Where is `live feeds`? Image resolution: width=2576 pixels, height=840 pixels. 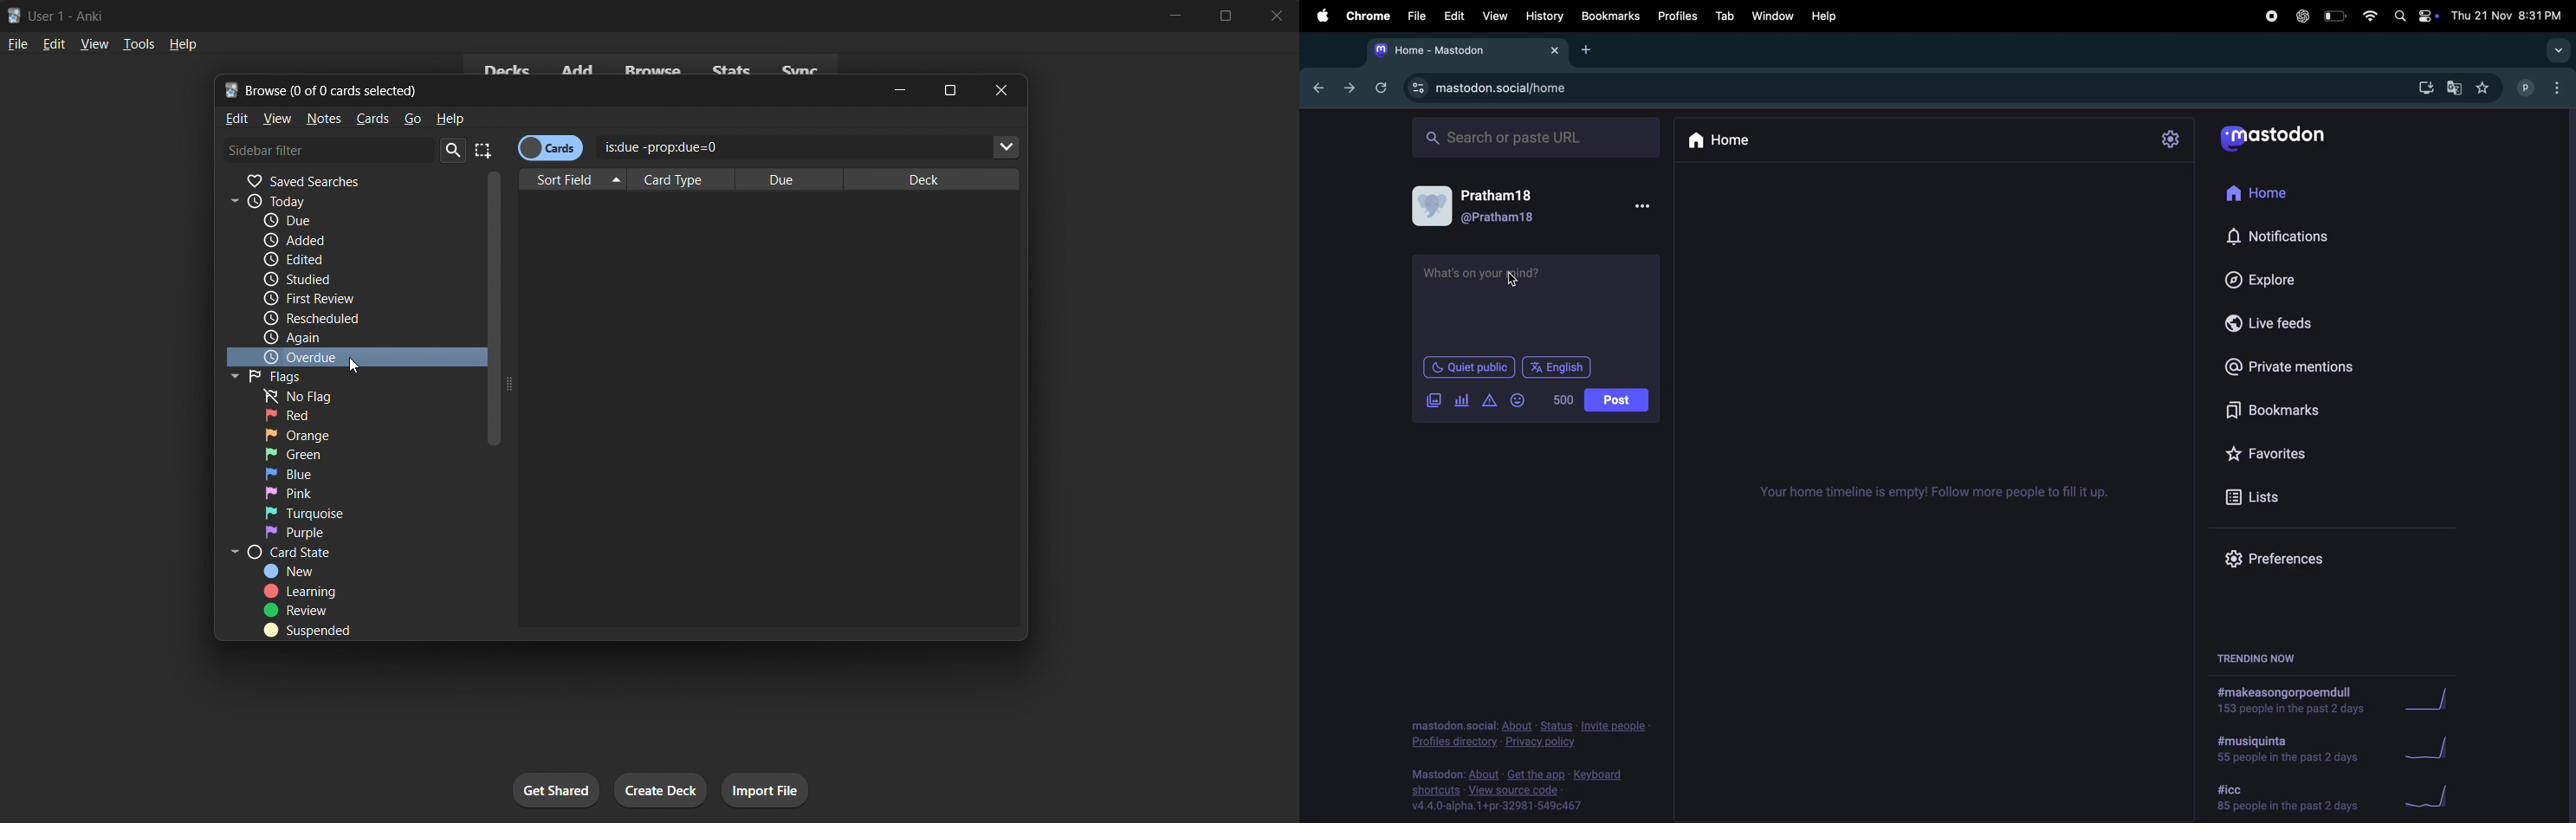
live feeds is located at coordinates (2282, 325).